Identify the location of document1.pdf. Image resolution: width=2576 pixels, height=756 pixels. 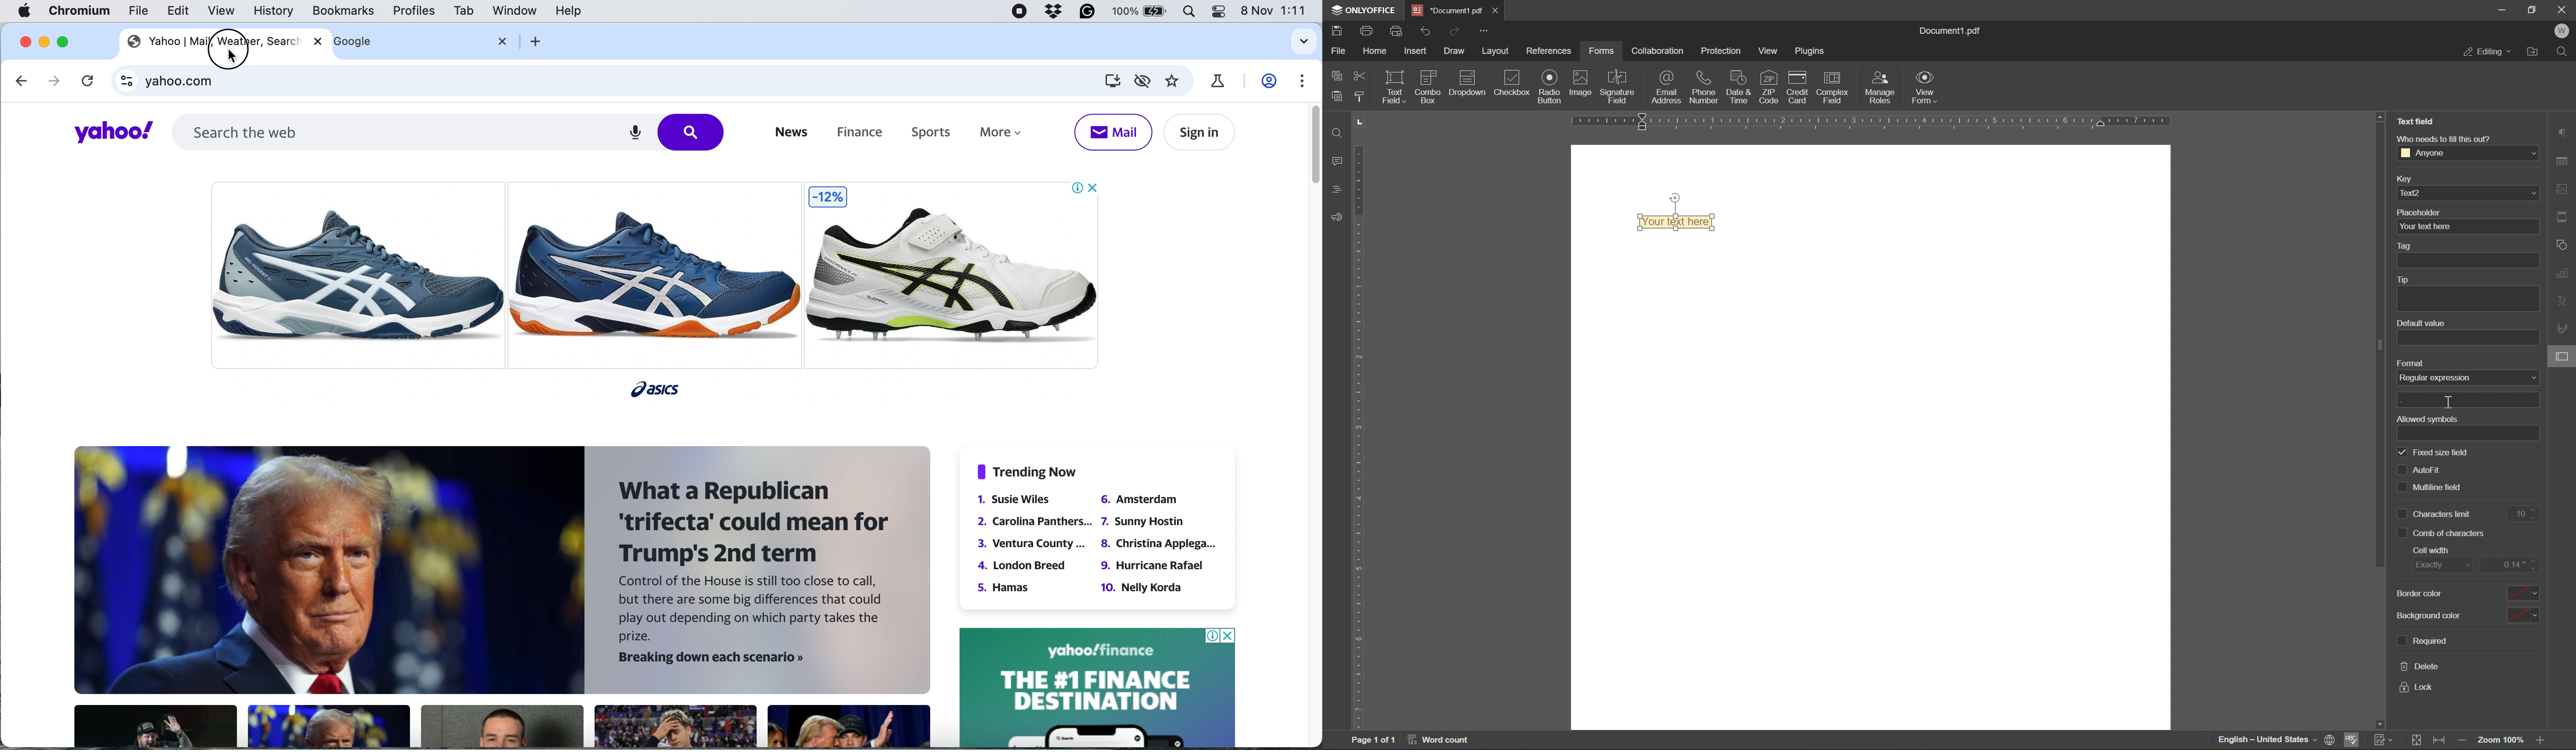
(1954, 30).